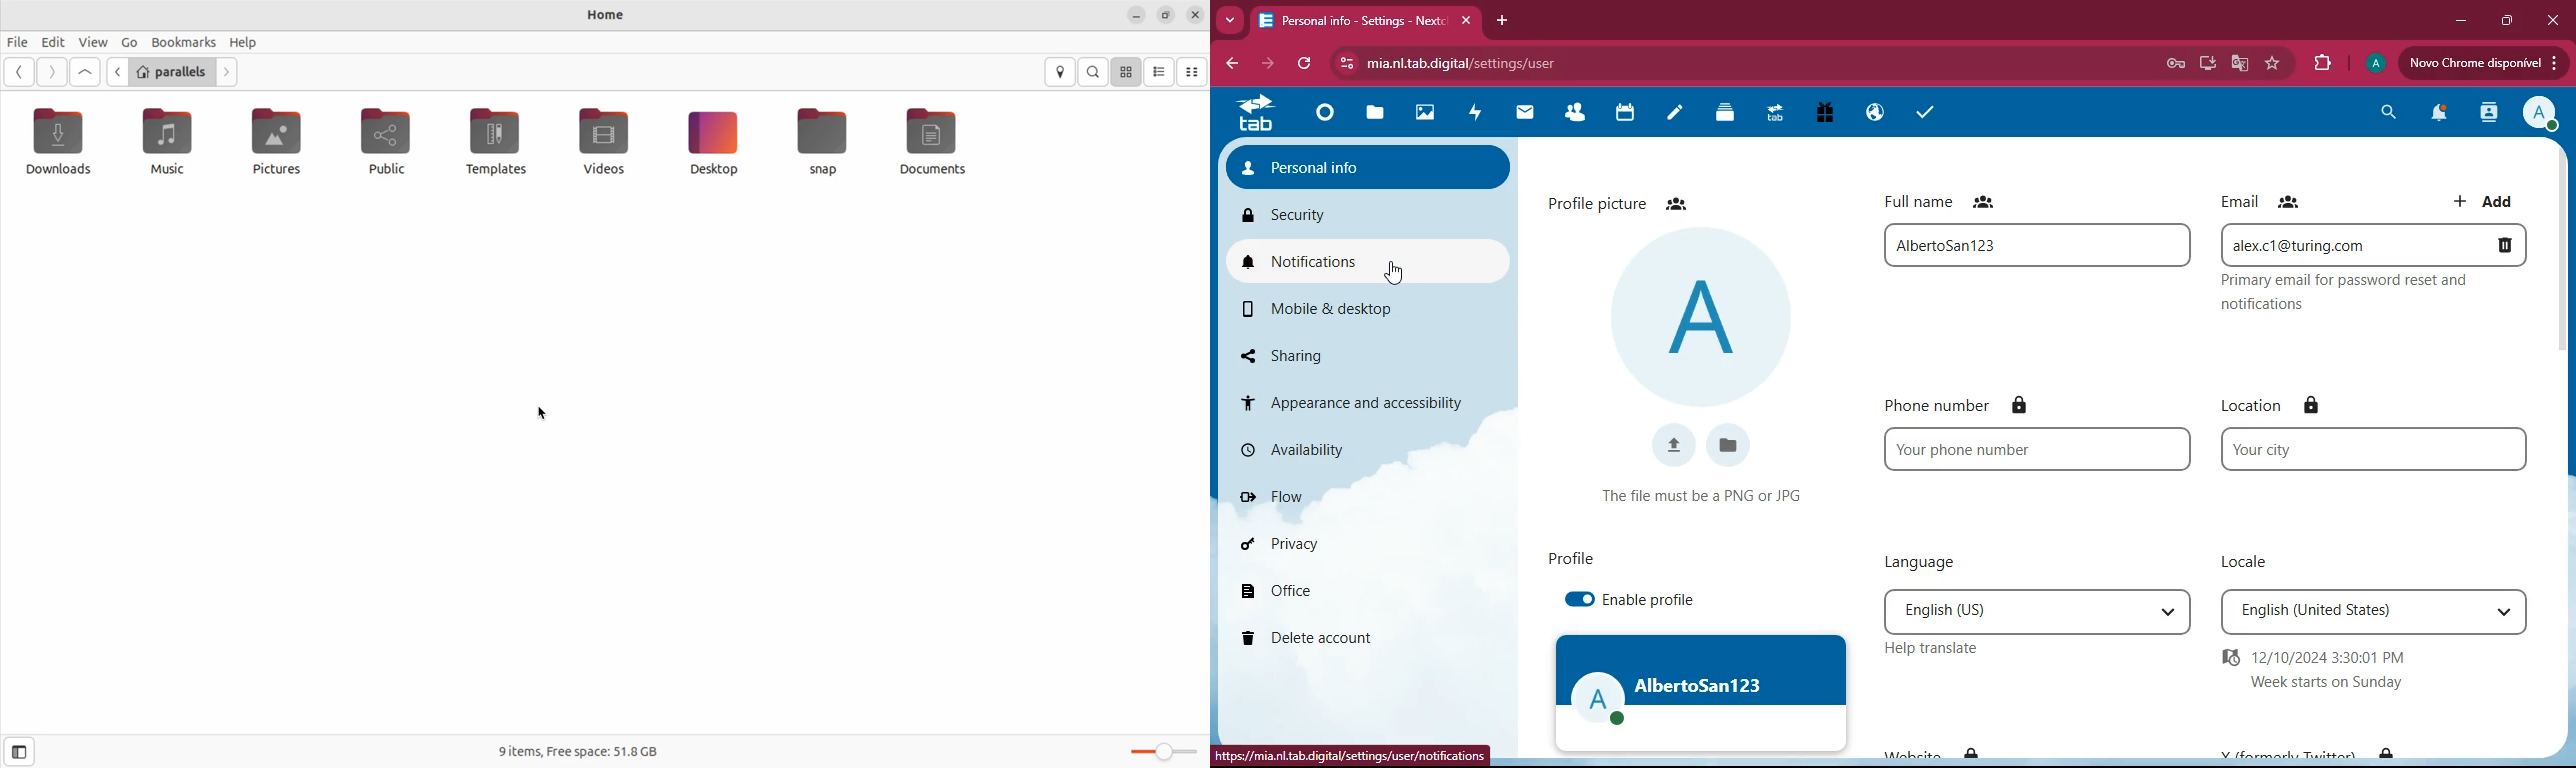 The width and height of the screenshot is (2576, 784). What do you see at coordinates (2172, 61) in the screenshot?
I see `Password ` at bounding box center [2172, 61].